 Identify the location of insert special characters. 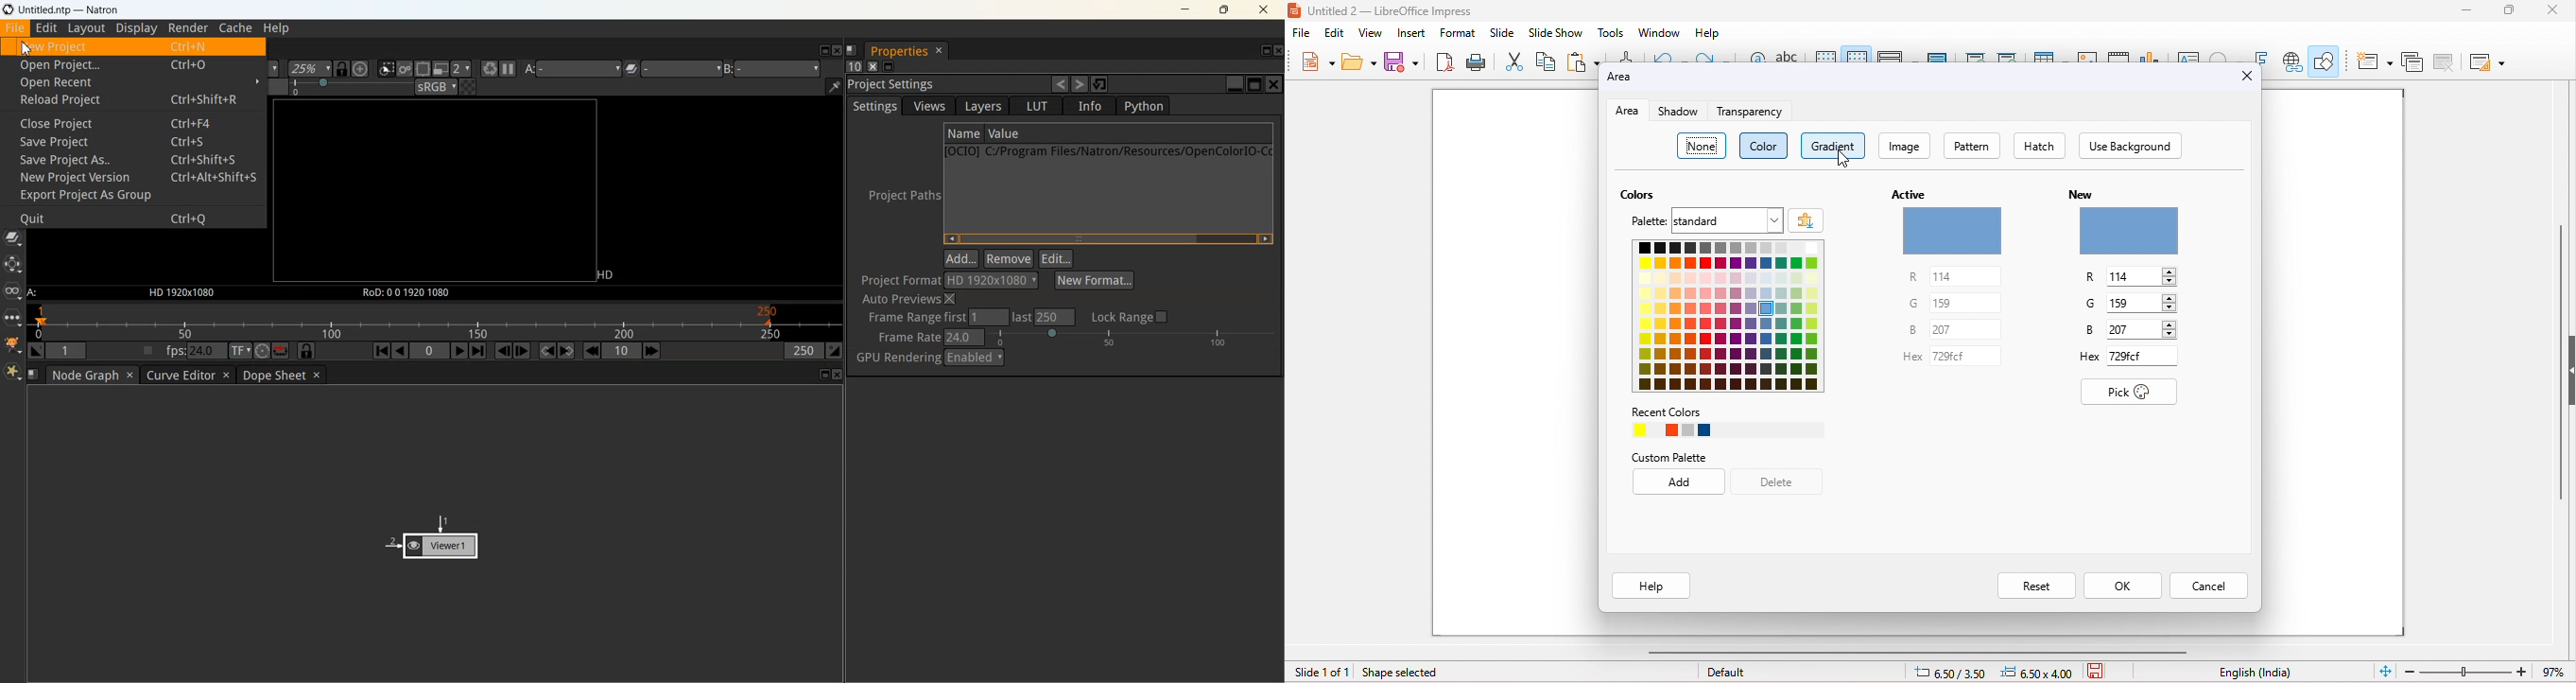
(2223, 55).